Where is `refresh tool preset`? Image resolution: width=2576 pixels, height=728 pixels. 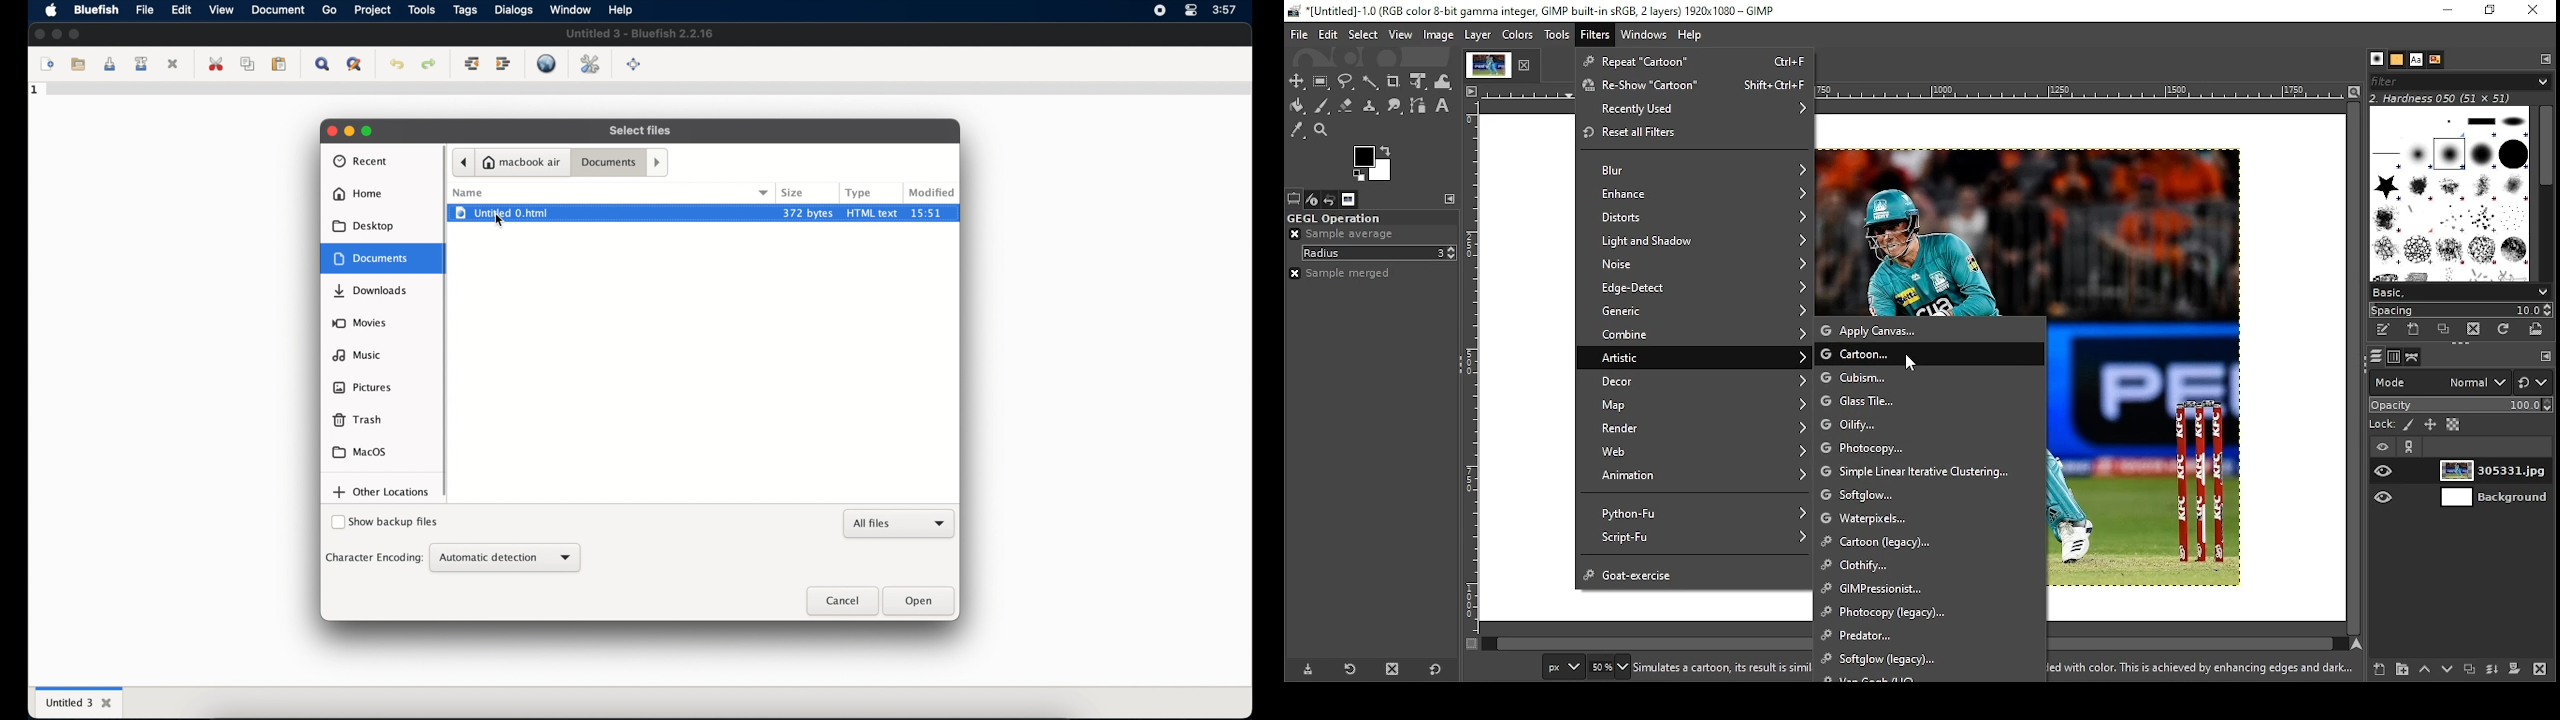 refresh tool preset is located at coordinates (1351, 670).